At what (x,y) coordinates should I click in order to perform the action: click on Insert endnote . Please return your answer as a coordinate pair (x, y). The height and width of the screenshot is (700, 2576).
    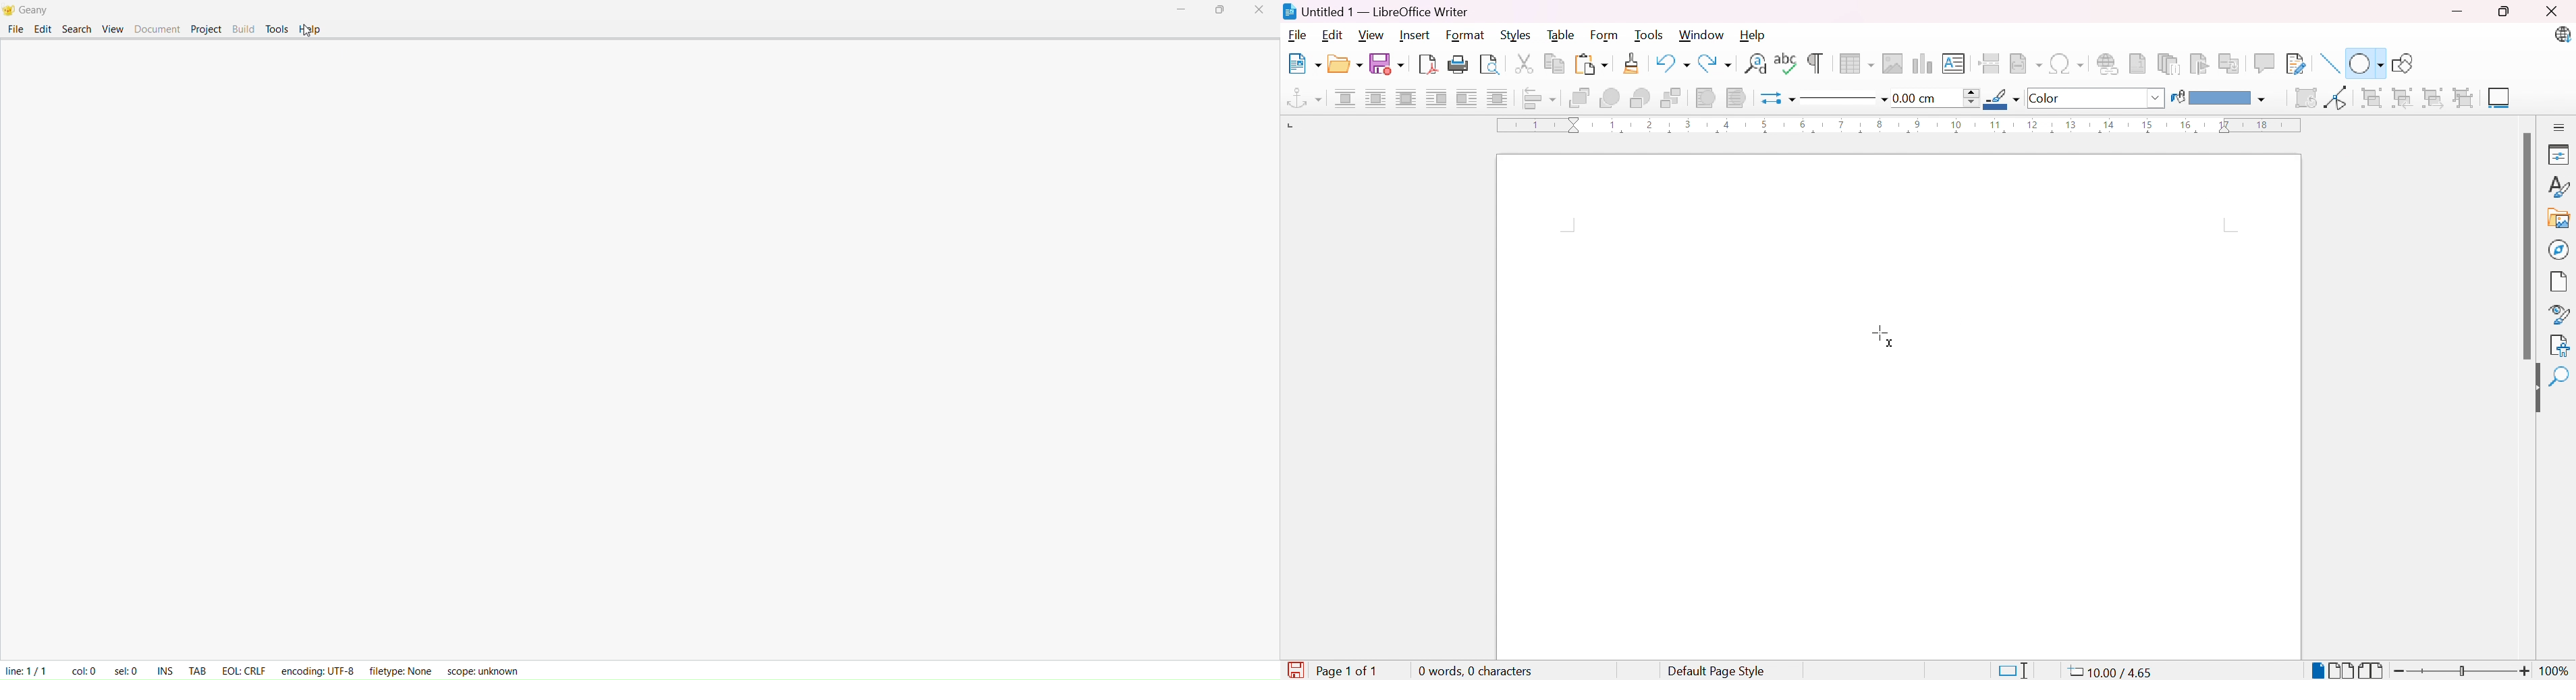
    Looking at the image, I should click on (2170, 64).